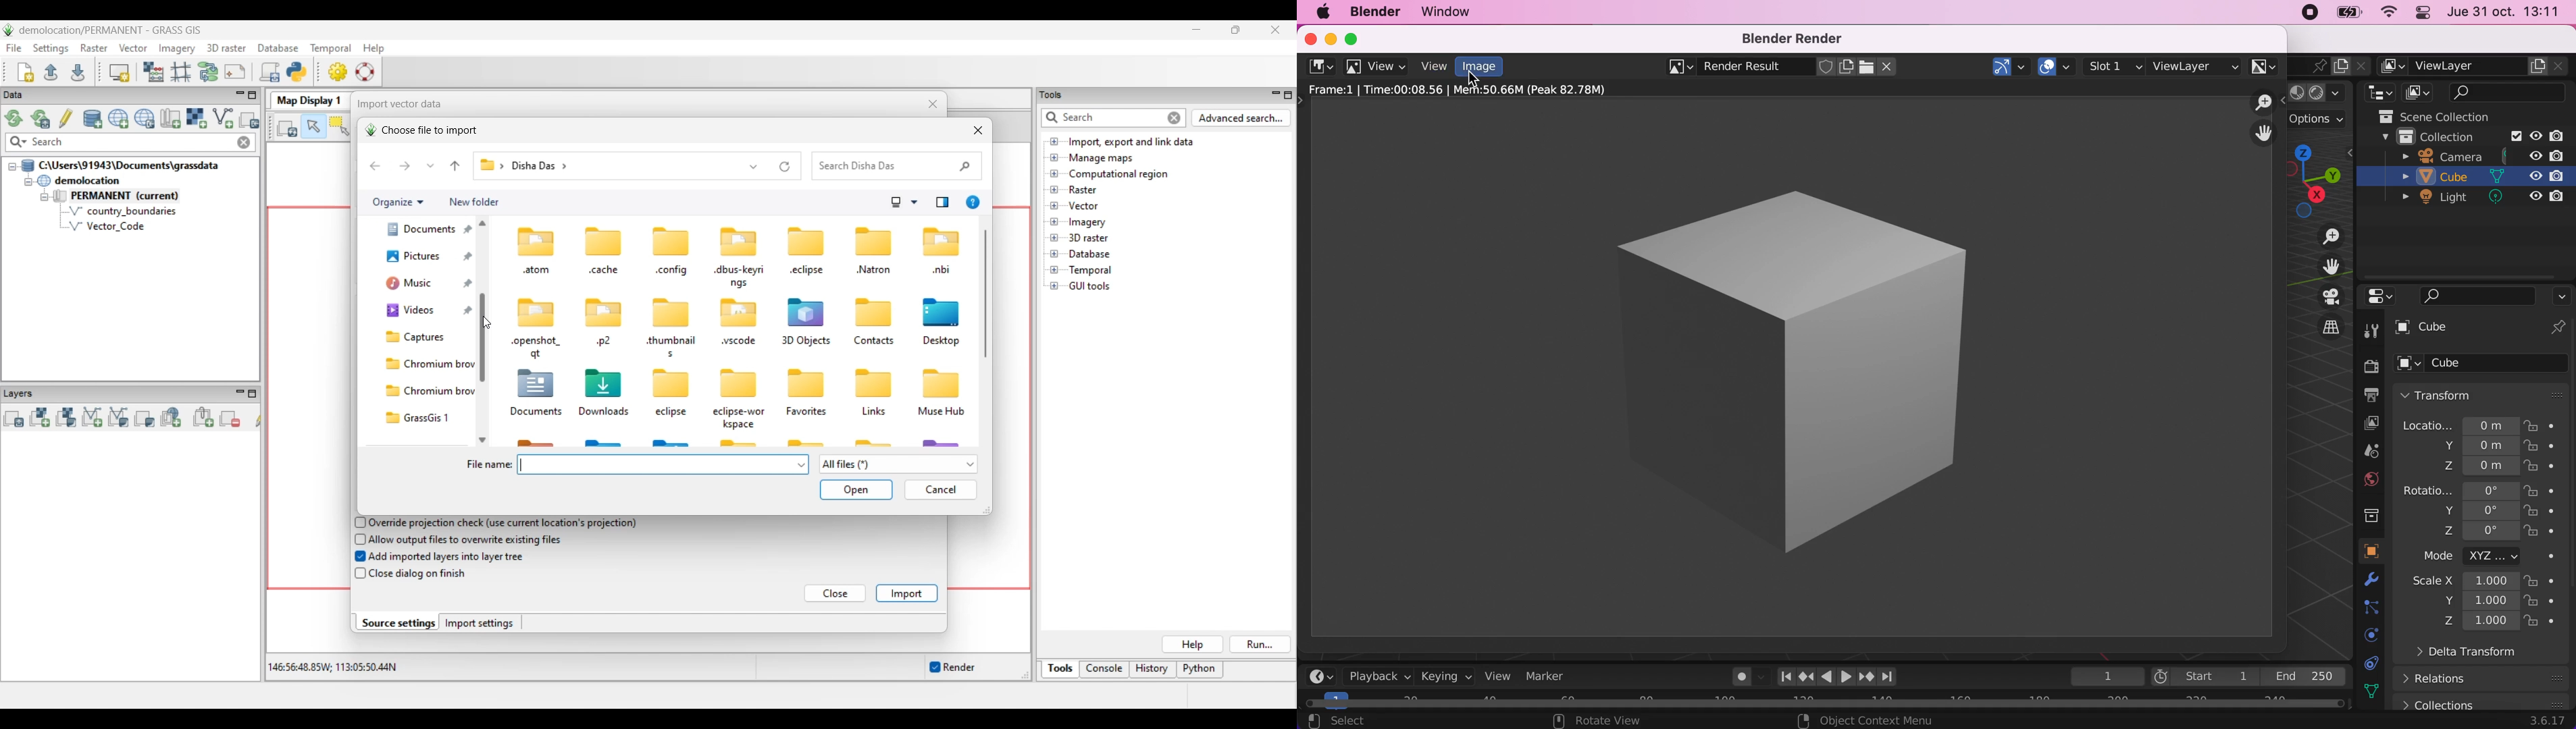 Image resolution: width=2576 pixels, height=756 pixels. I want to click on toggle the camera view, so click(2322, 297).